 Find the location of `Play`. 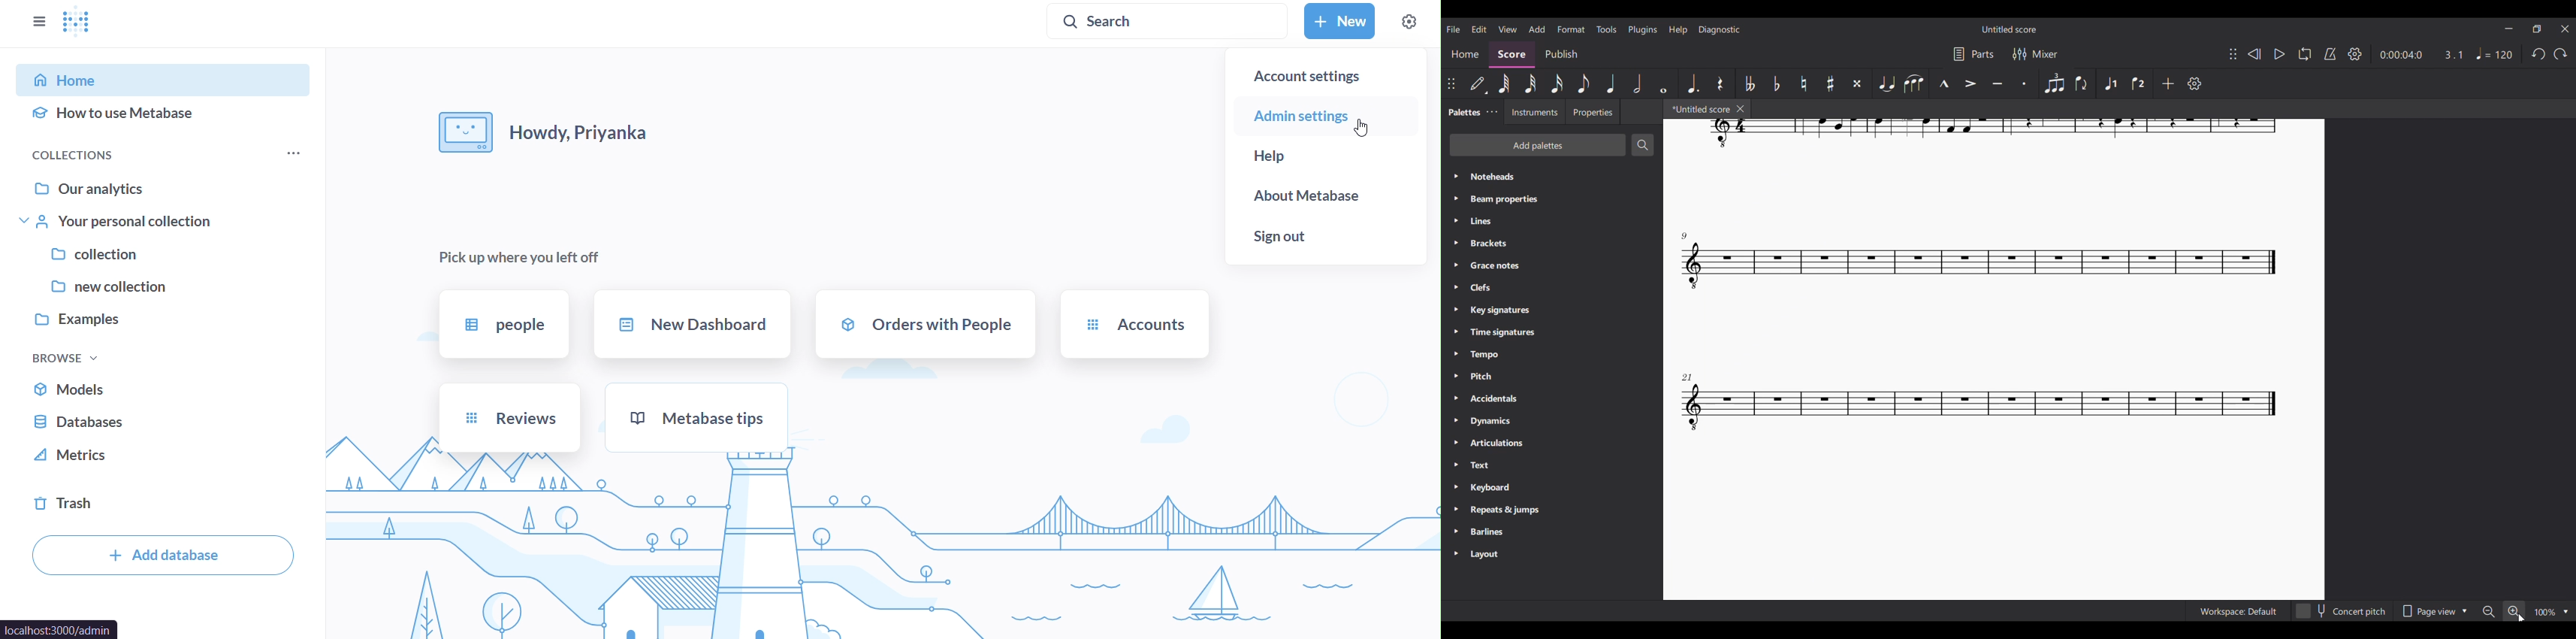

Play is located at coordinates (2280, 54).